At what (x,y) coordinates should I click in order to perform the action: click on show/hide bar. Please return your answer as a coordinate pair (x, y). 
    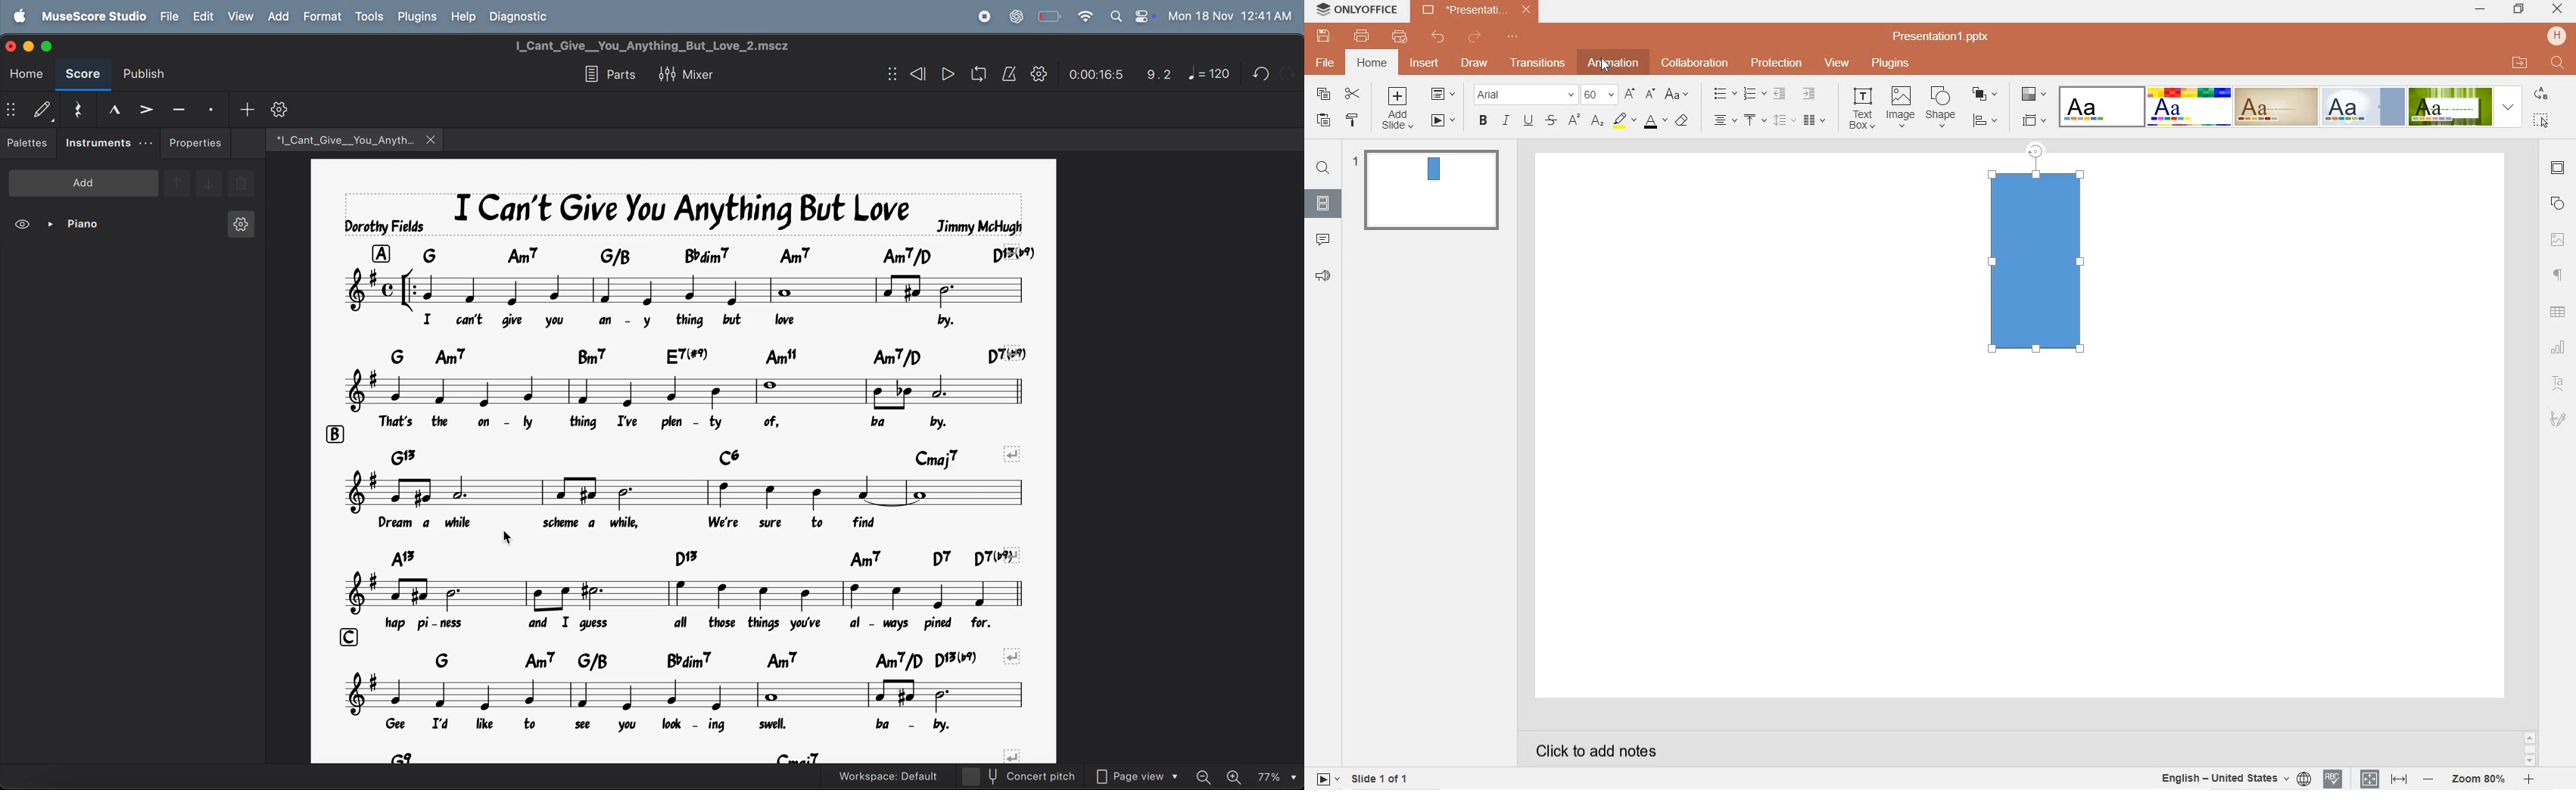
    Looking at the image, I should click on (15, 109).